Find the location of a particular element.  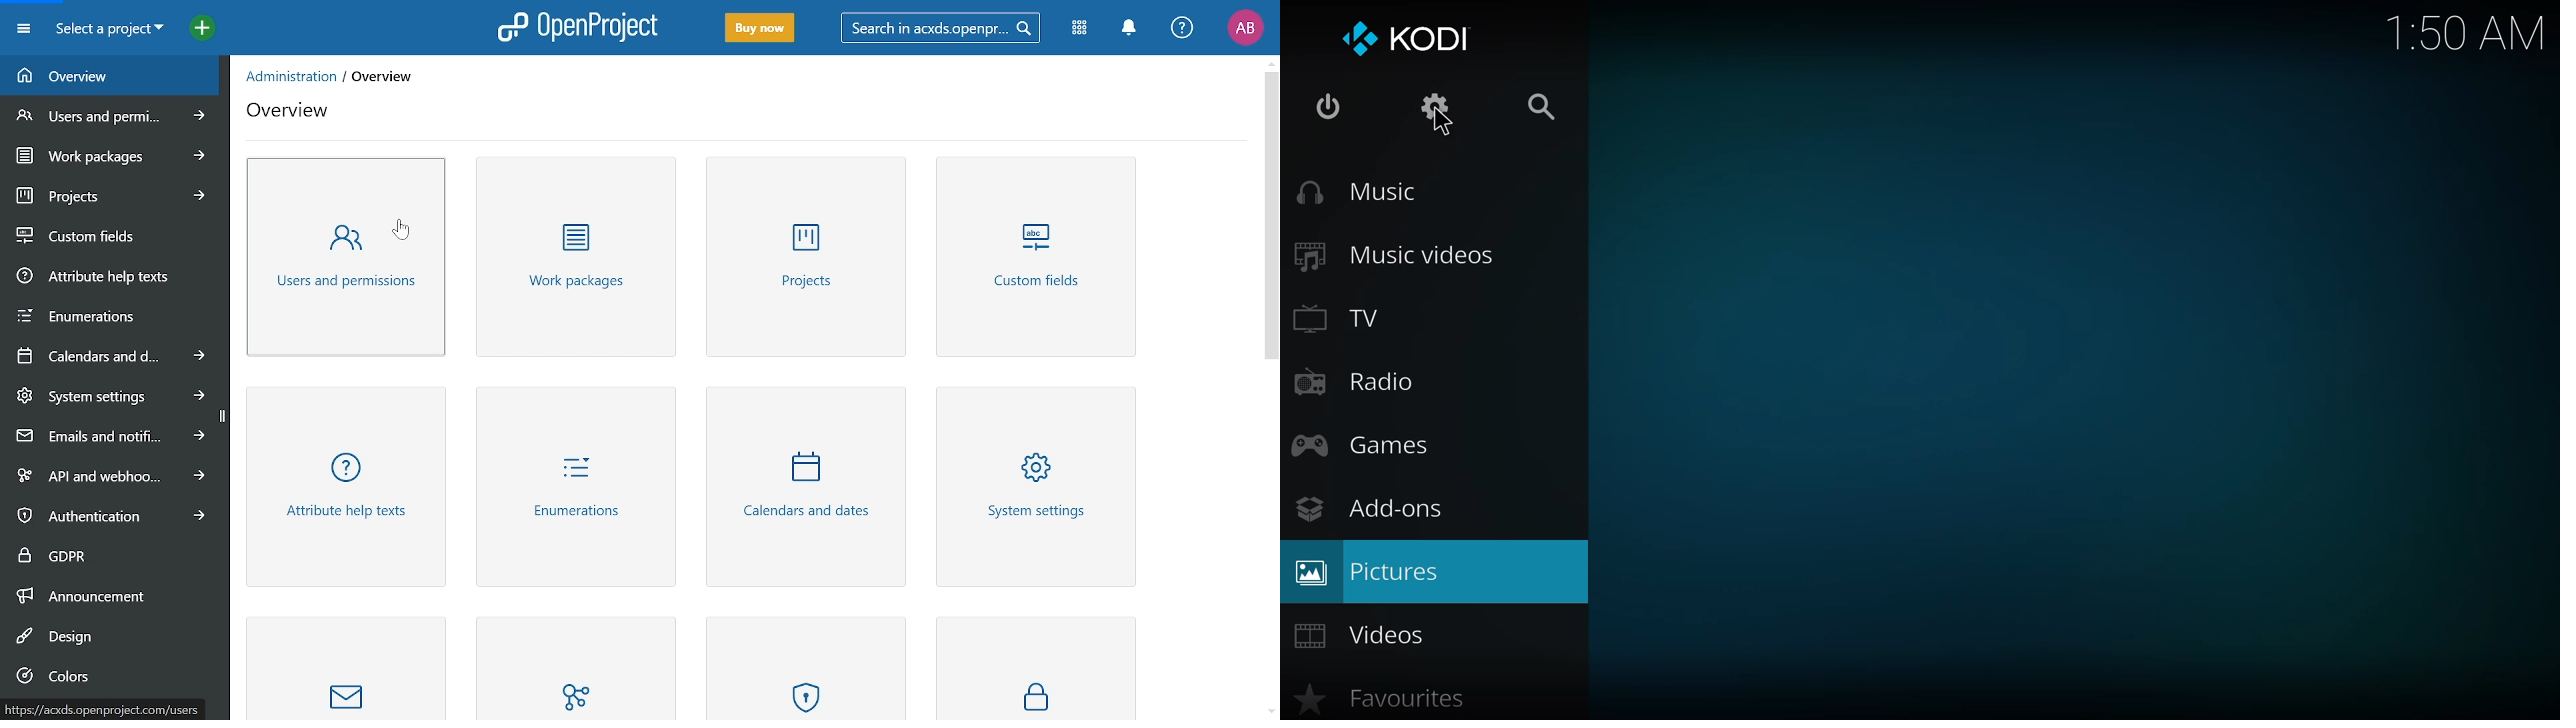

cursor is located at coordinates (1439, 126).